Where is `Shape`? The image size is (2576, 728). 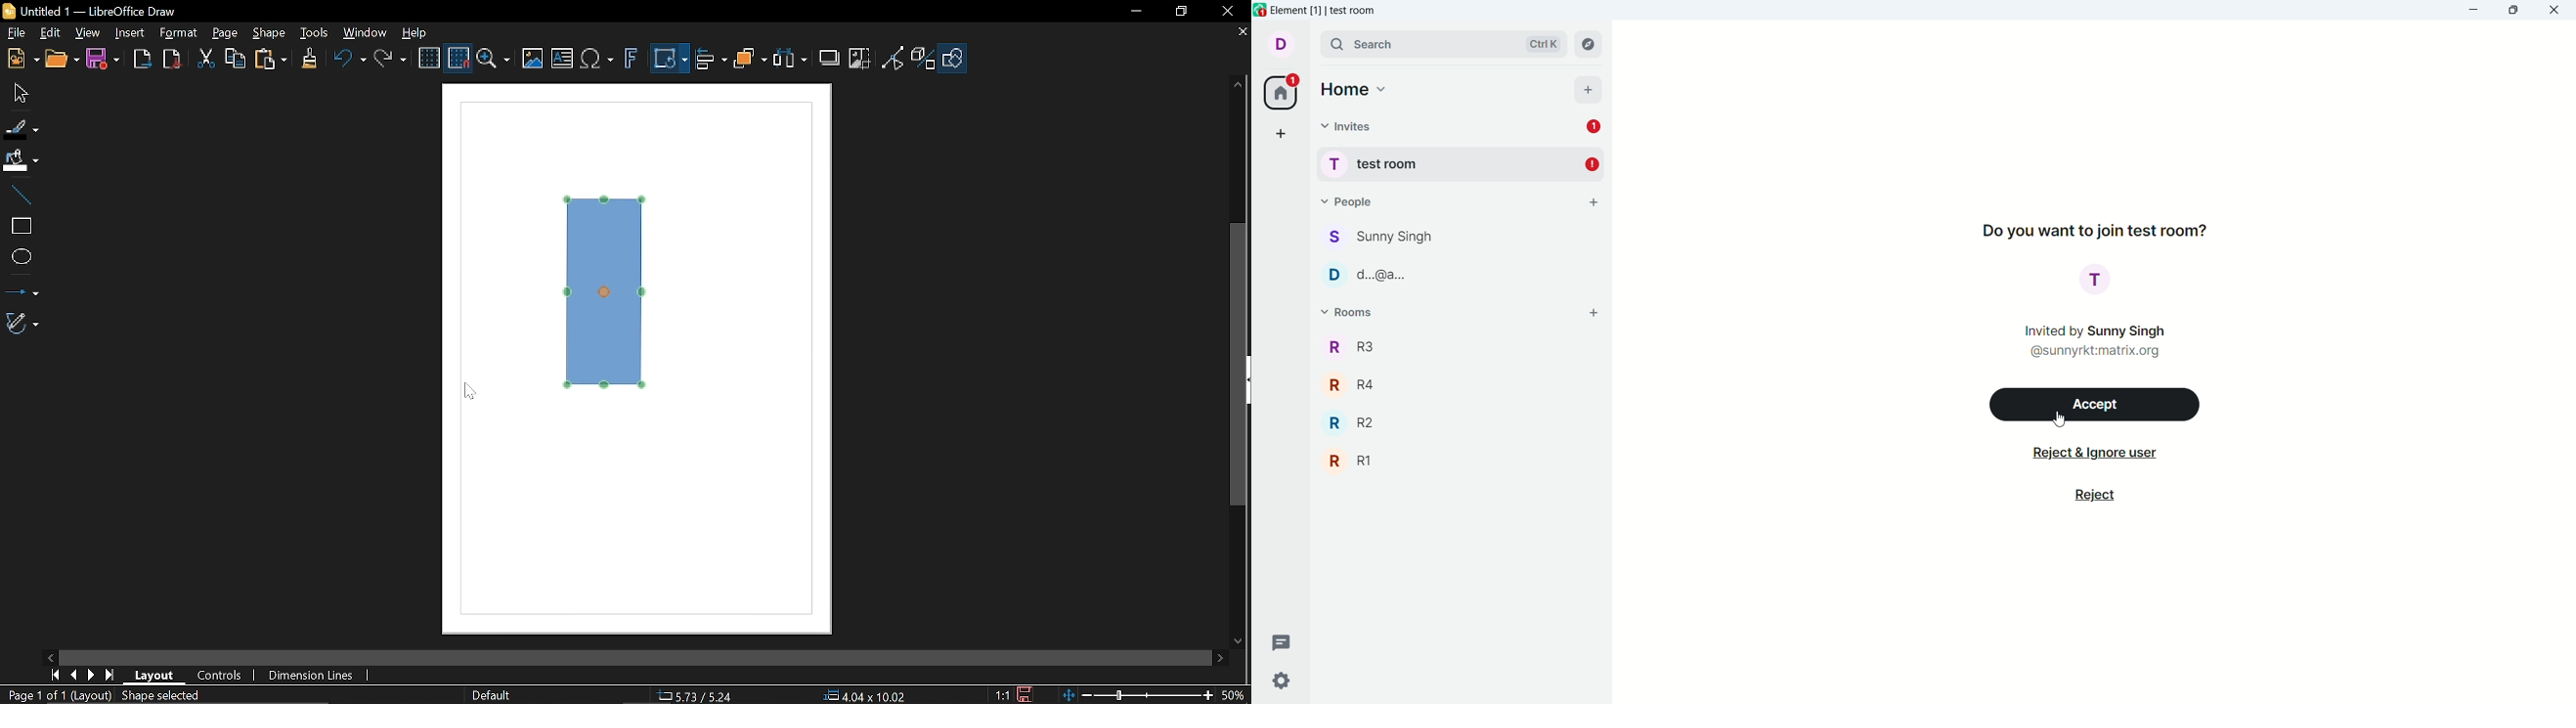
Shape is located at coordinates (955, 62).